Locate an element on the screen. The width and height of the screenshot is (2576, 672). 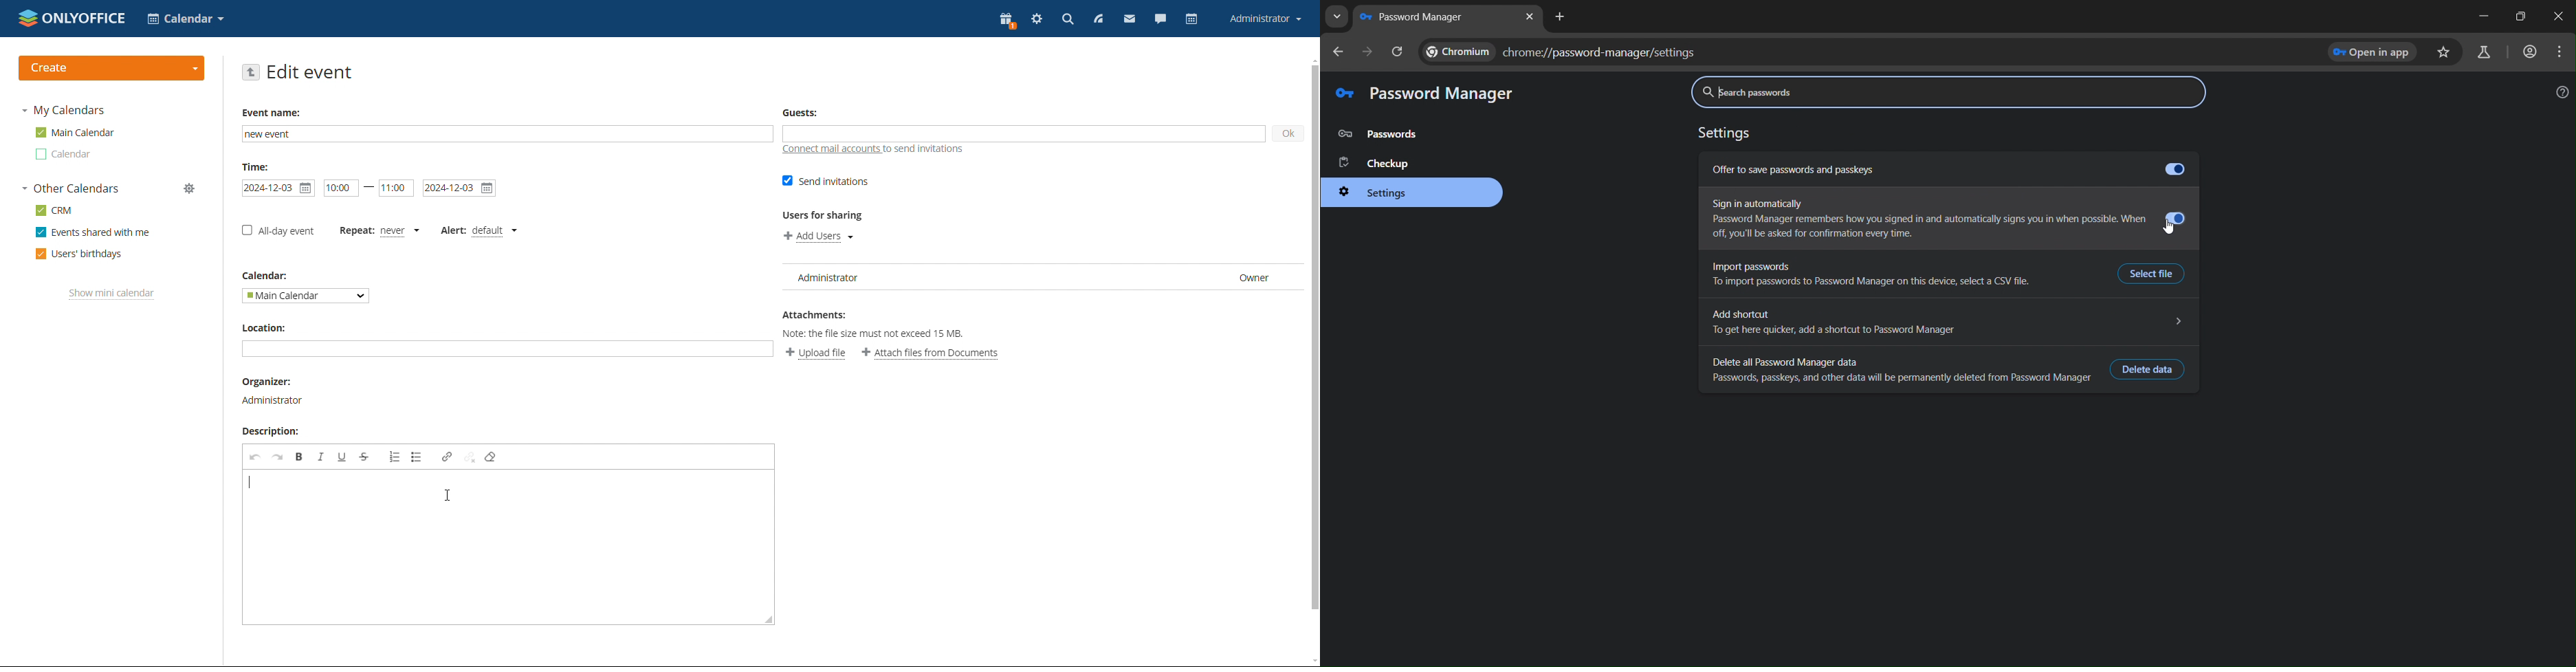
create is located at coordinates (112, 68).